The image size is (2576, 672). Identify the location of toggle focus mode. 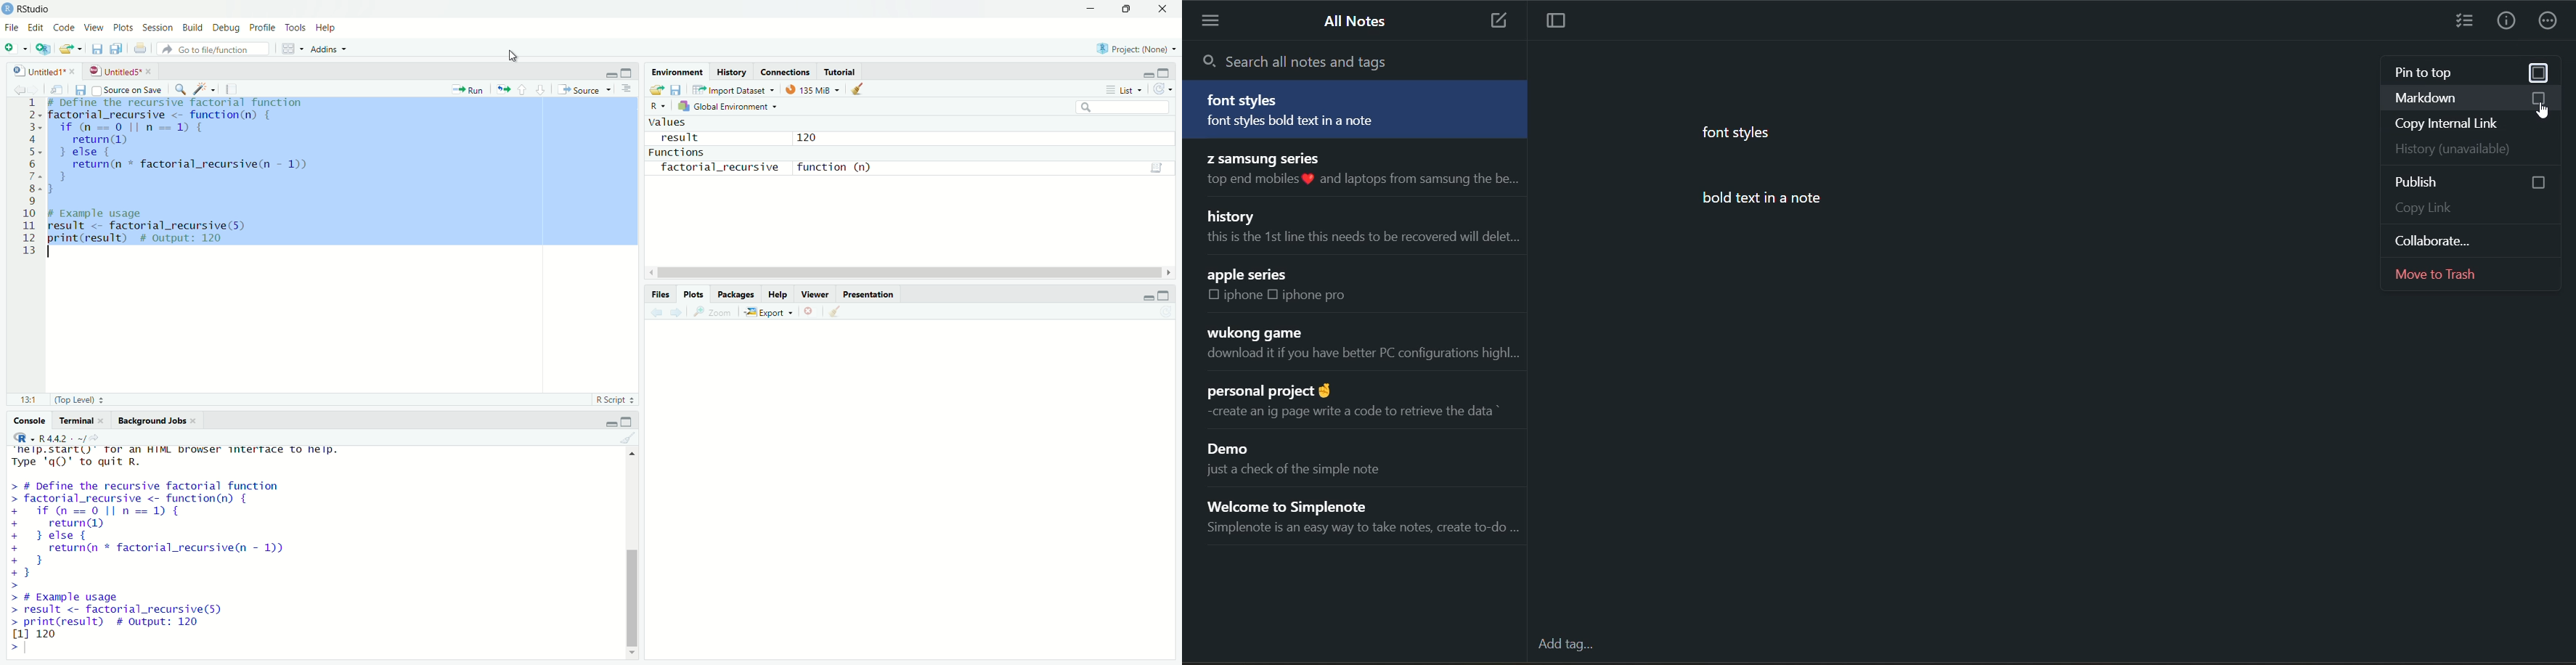
(1563, 22).